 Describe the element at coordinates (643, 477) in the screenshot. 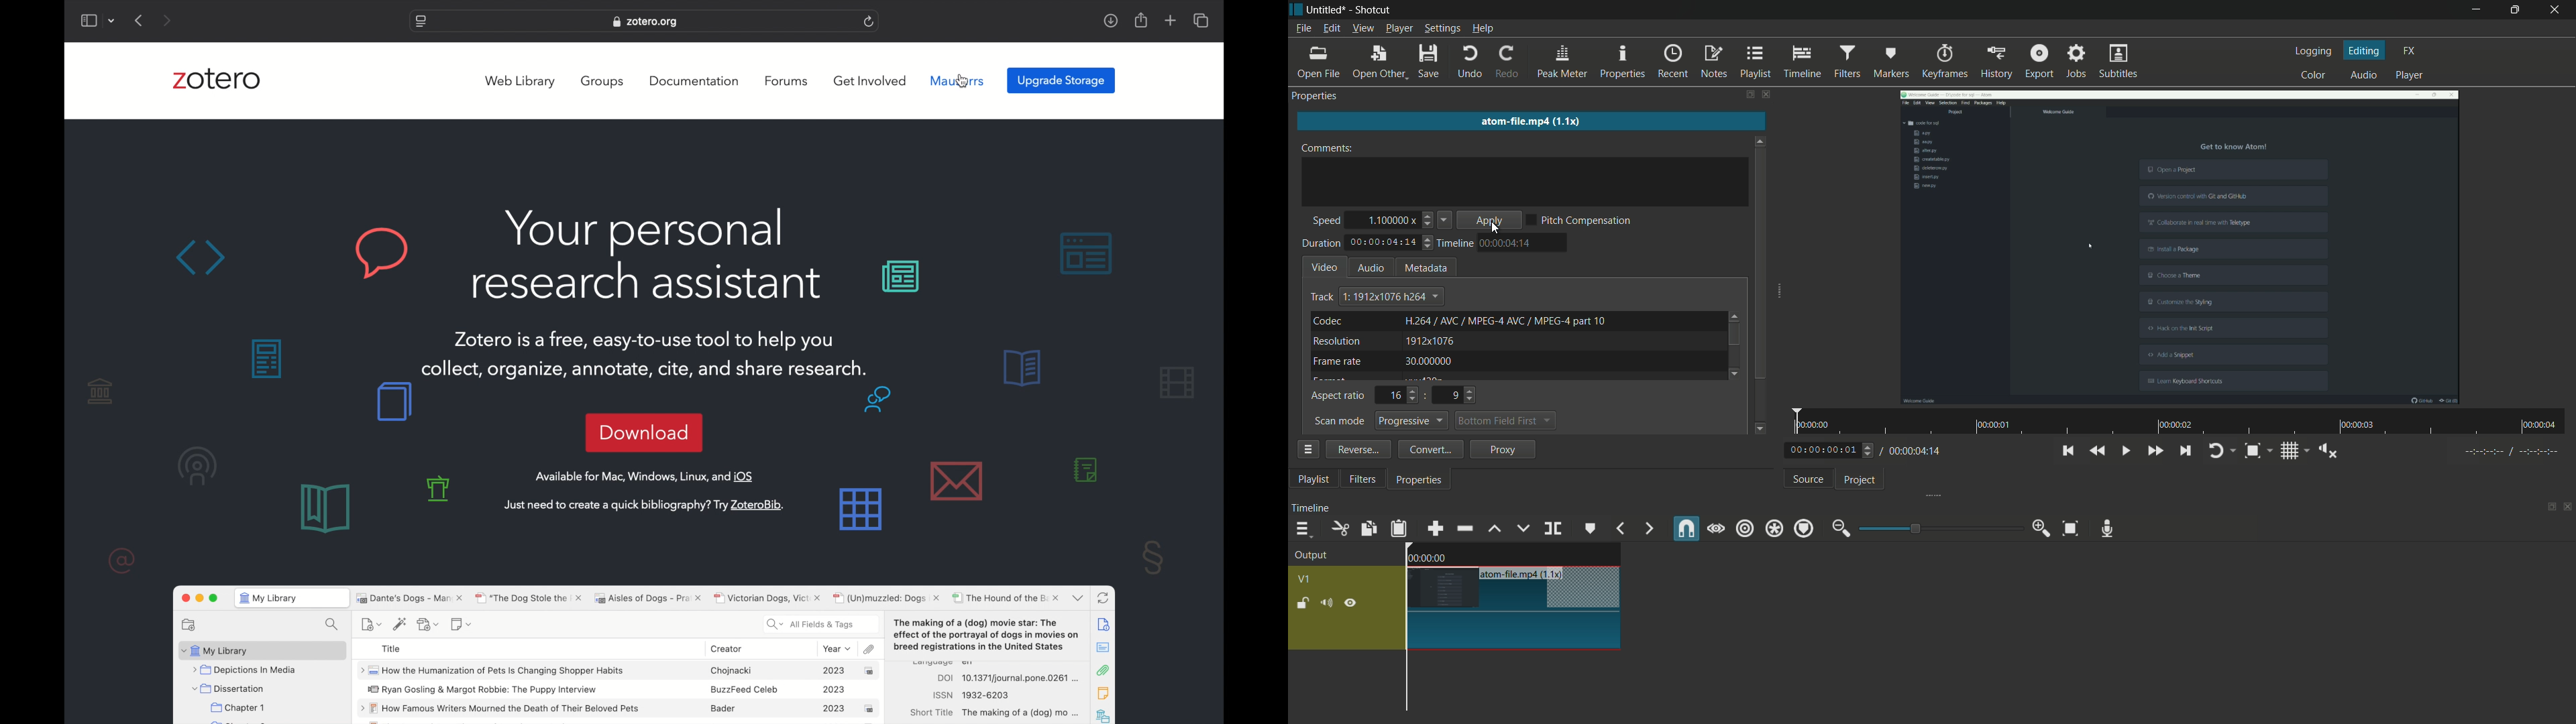

I see `available for mac, windows, linux and OS` at that location.